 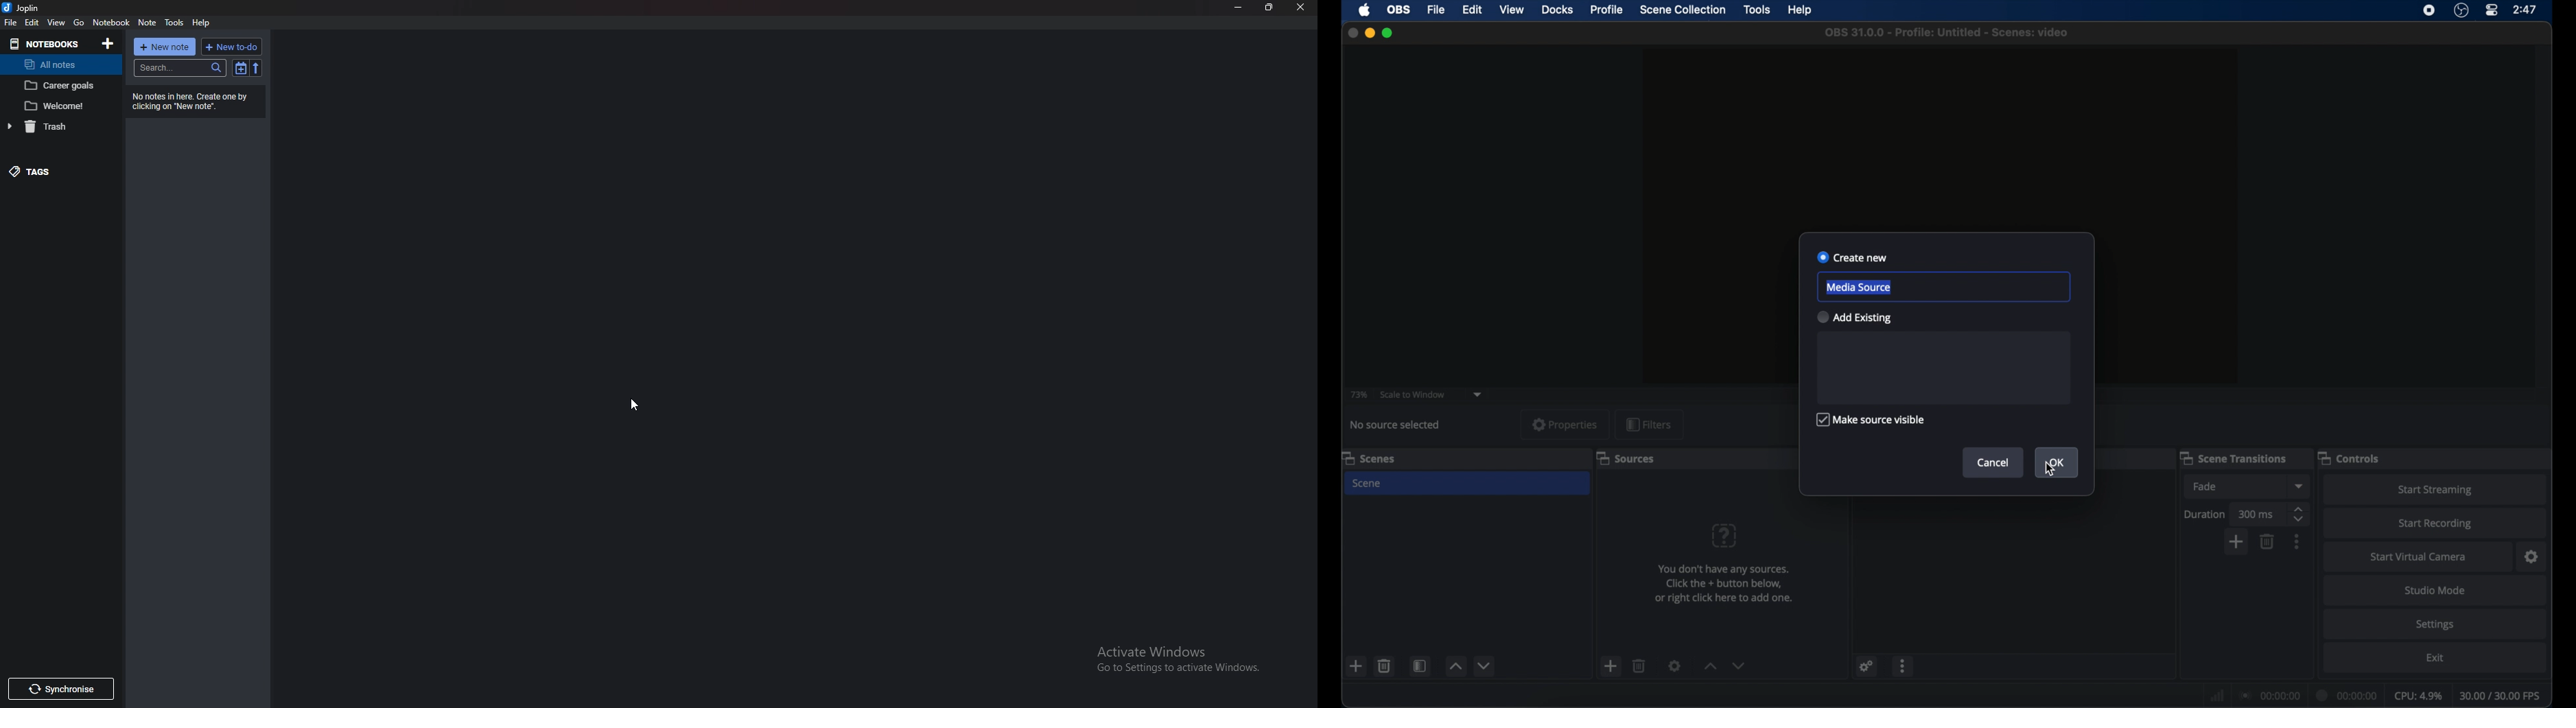 I want to click on dropdown, so click(x=1478, y=395).